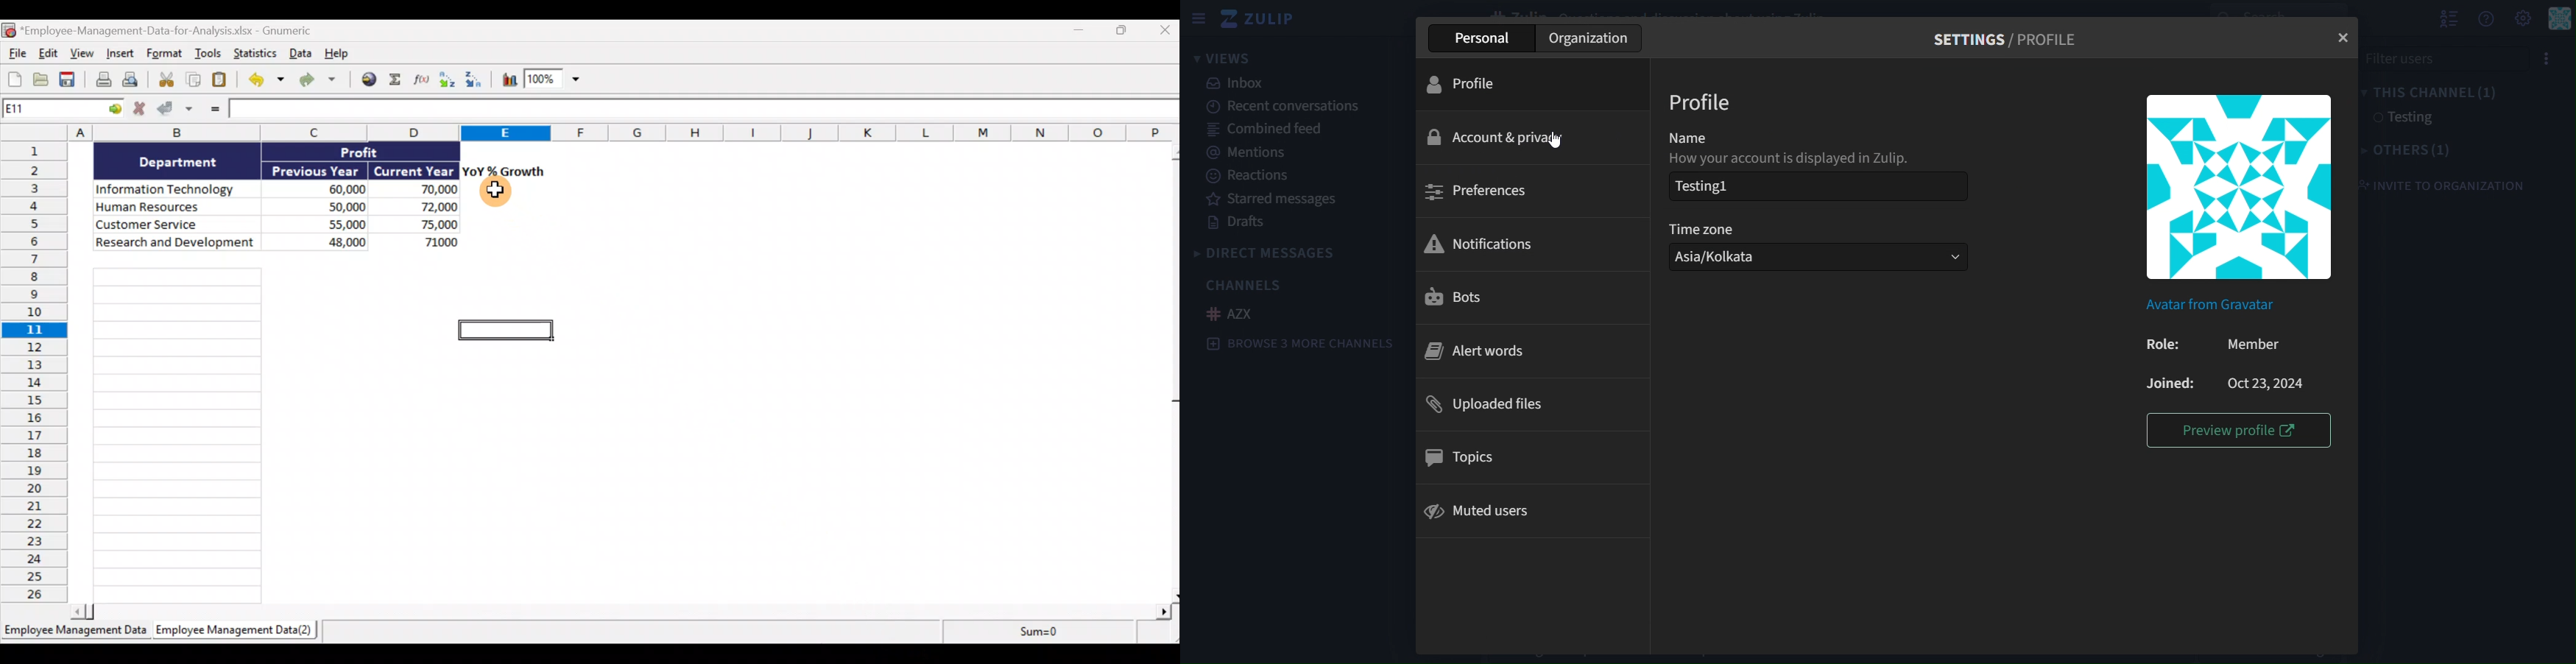 The width and height of the screenshot is (2576, 672). Describe the element at coordinates (298, 55) in the screenshot. I see `Data` at that location.